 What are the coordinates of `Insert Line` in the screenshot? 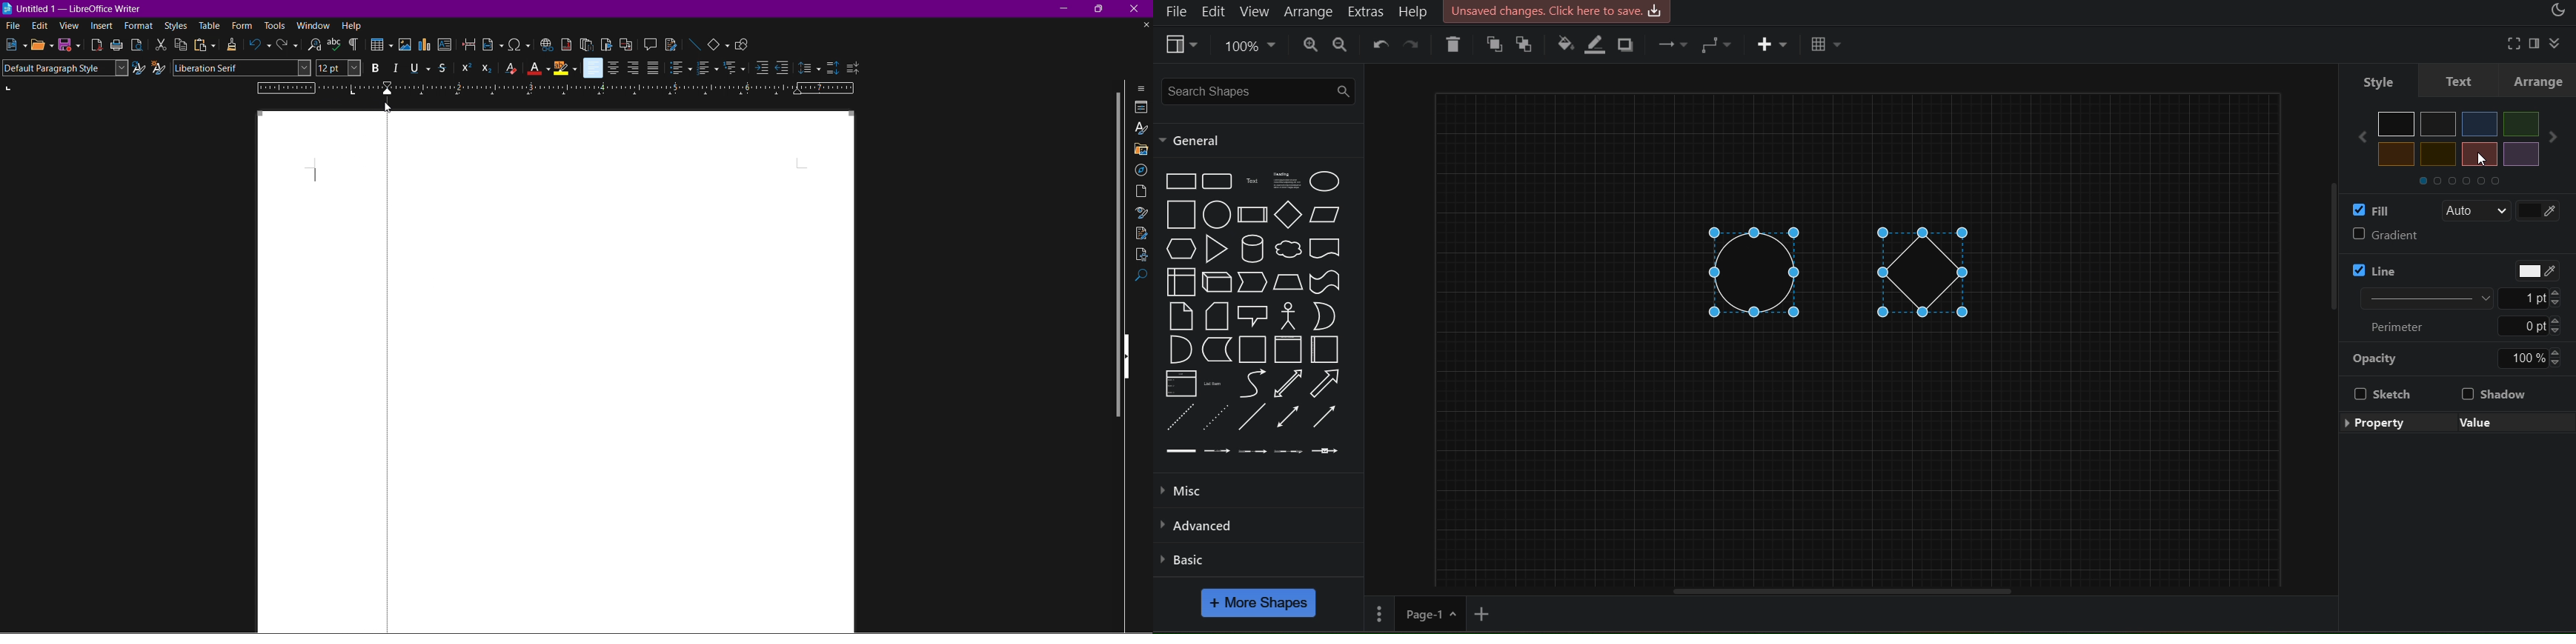 It's located at (694, 43).